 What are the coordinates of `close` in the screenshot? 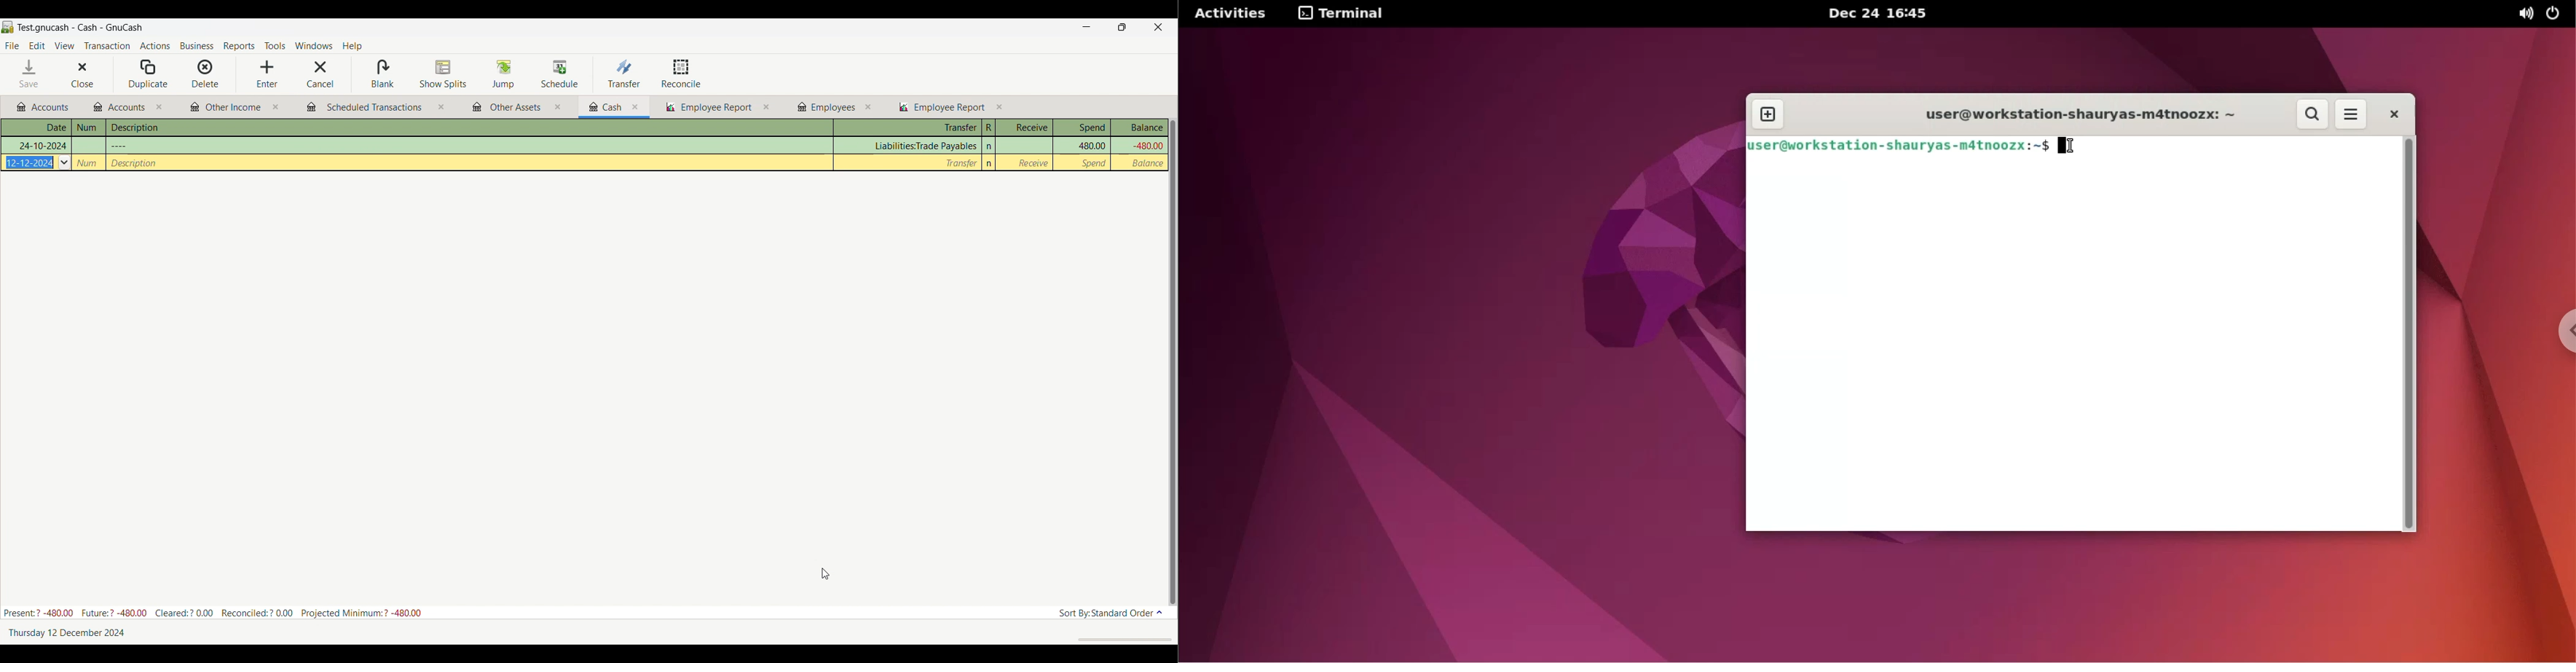 It's located at (441, 105).